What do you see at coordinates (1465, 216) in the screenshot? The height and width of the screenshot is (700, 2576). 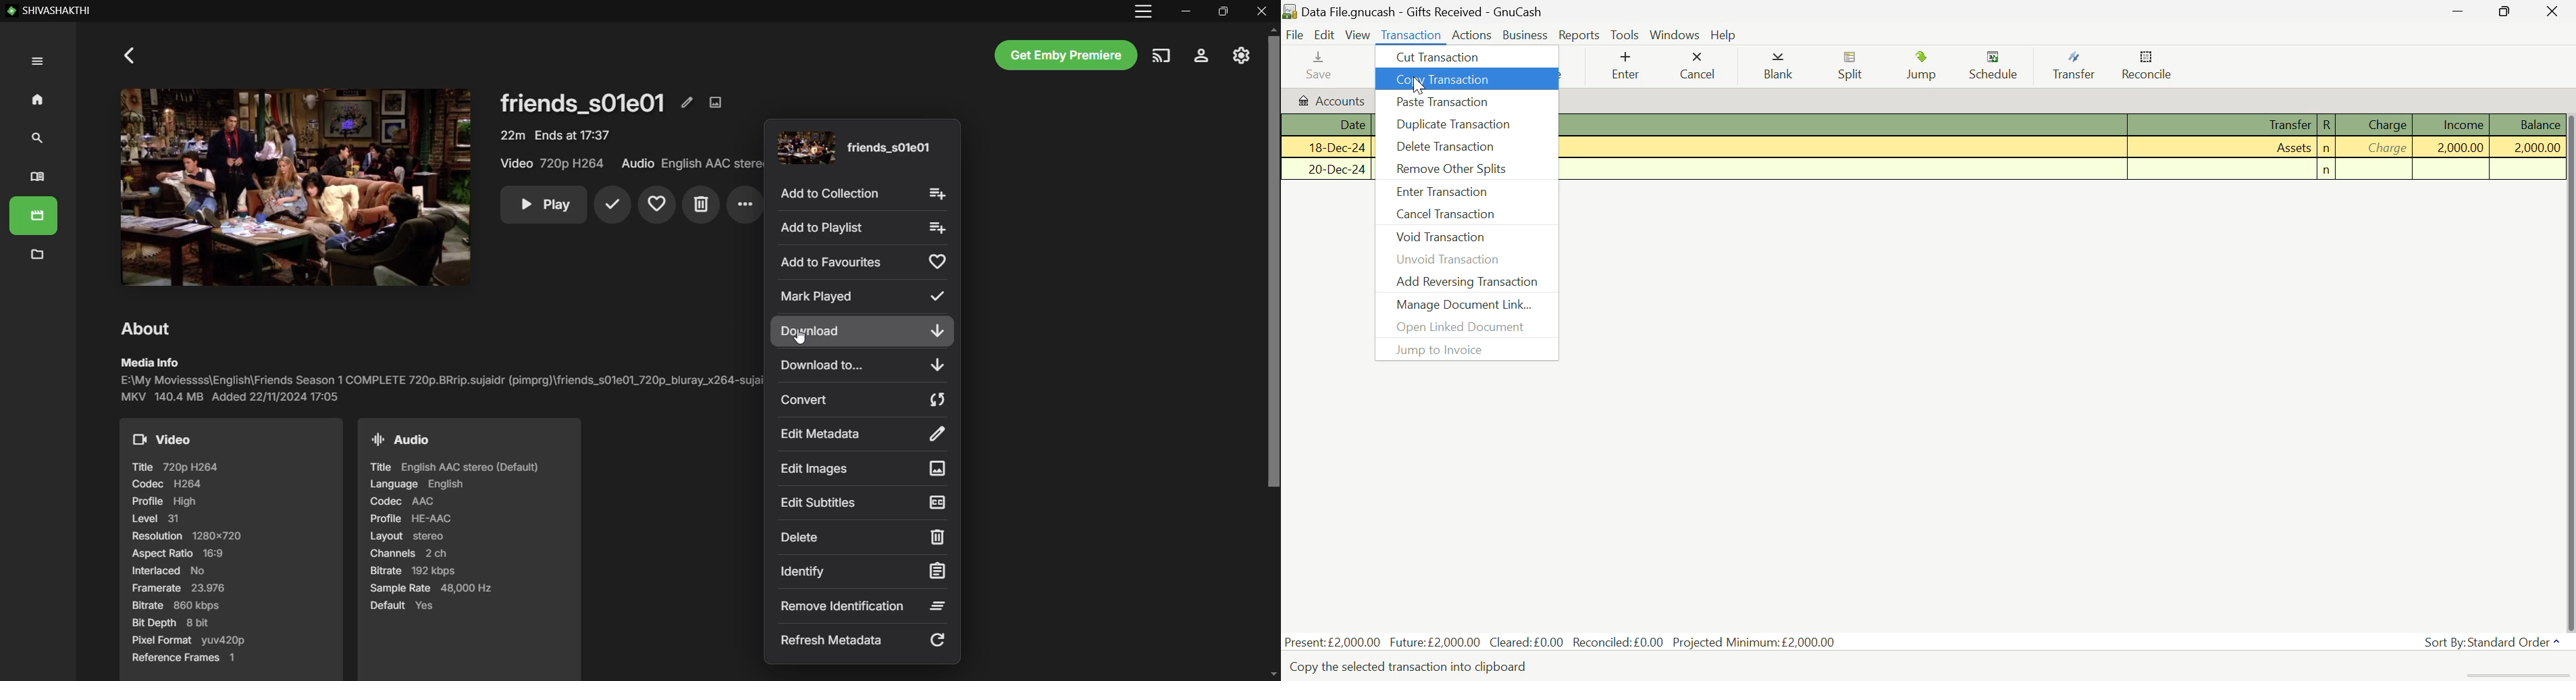 I see `Cancel Transaction` at bounding box center [1465, 216].